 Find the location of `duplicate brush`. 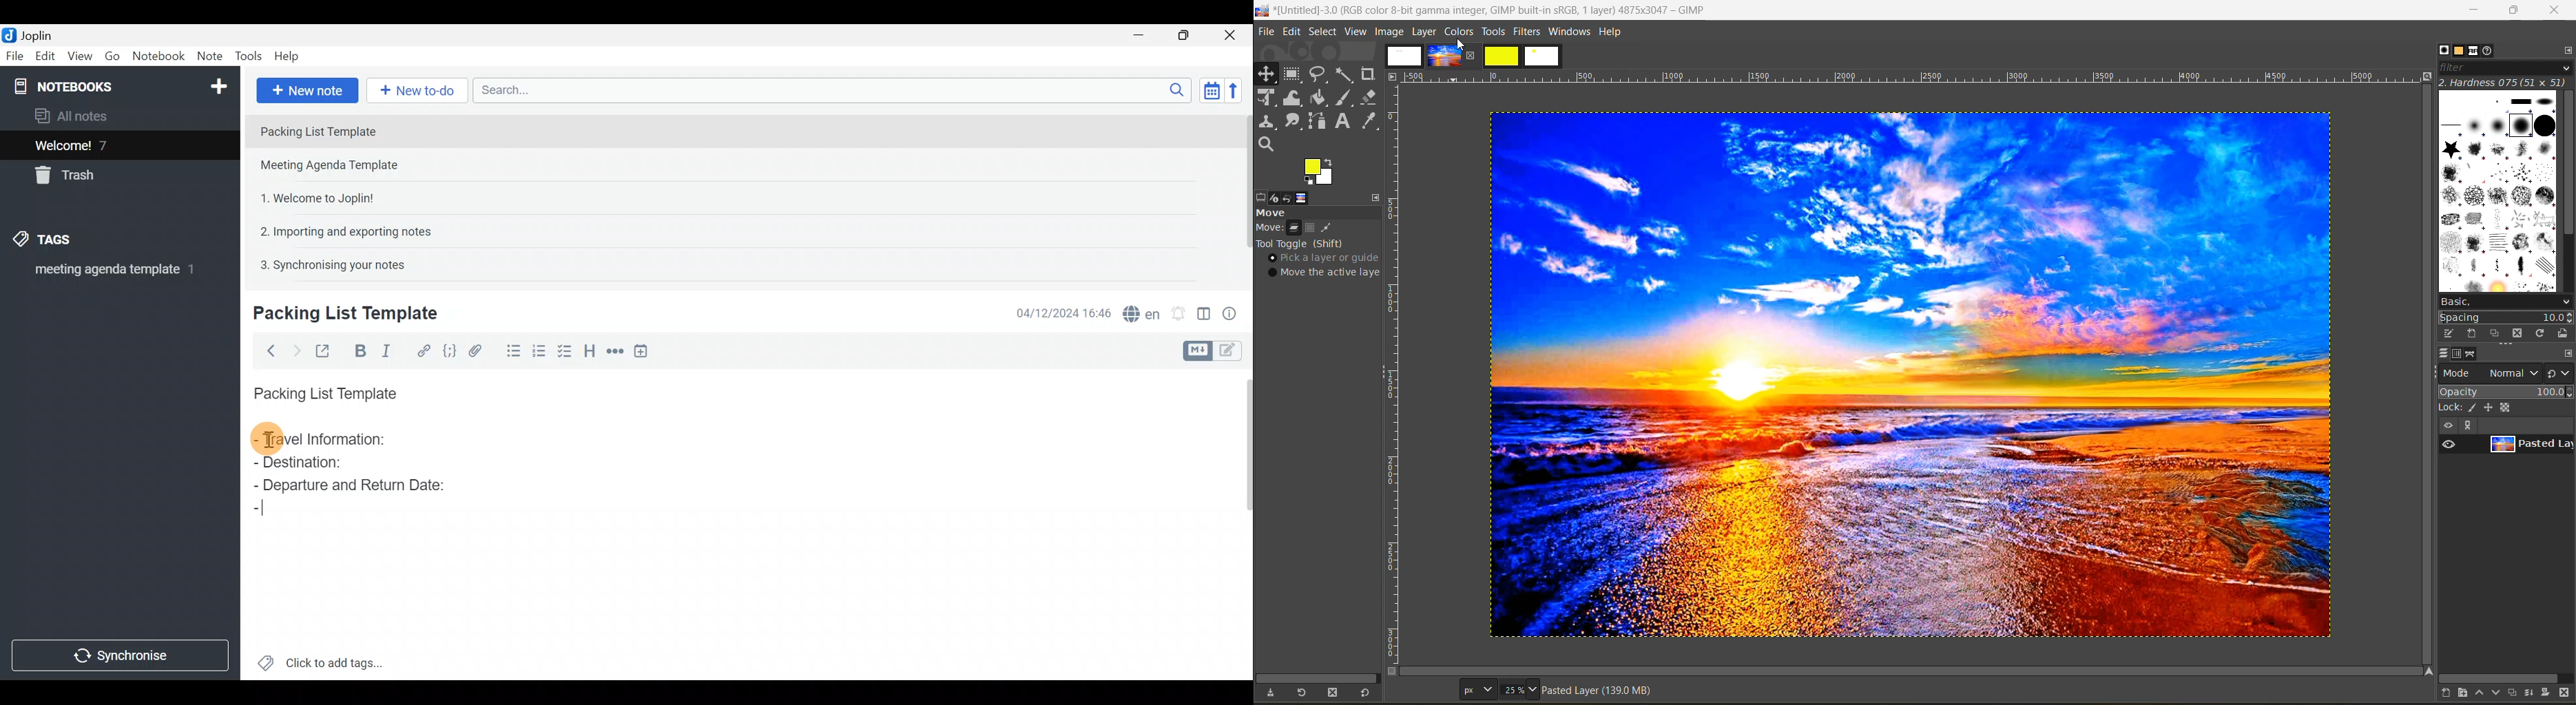

duplicate brush is located at coordinates (2496, 334).